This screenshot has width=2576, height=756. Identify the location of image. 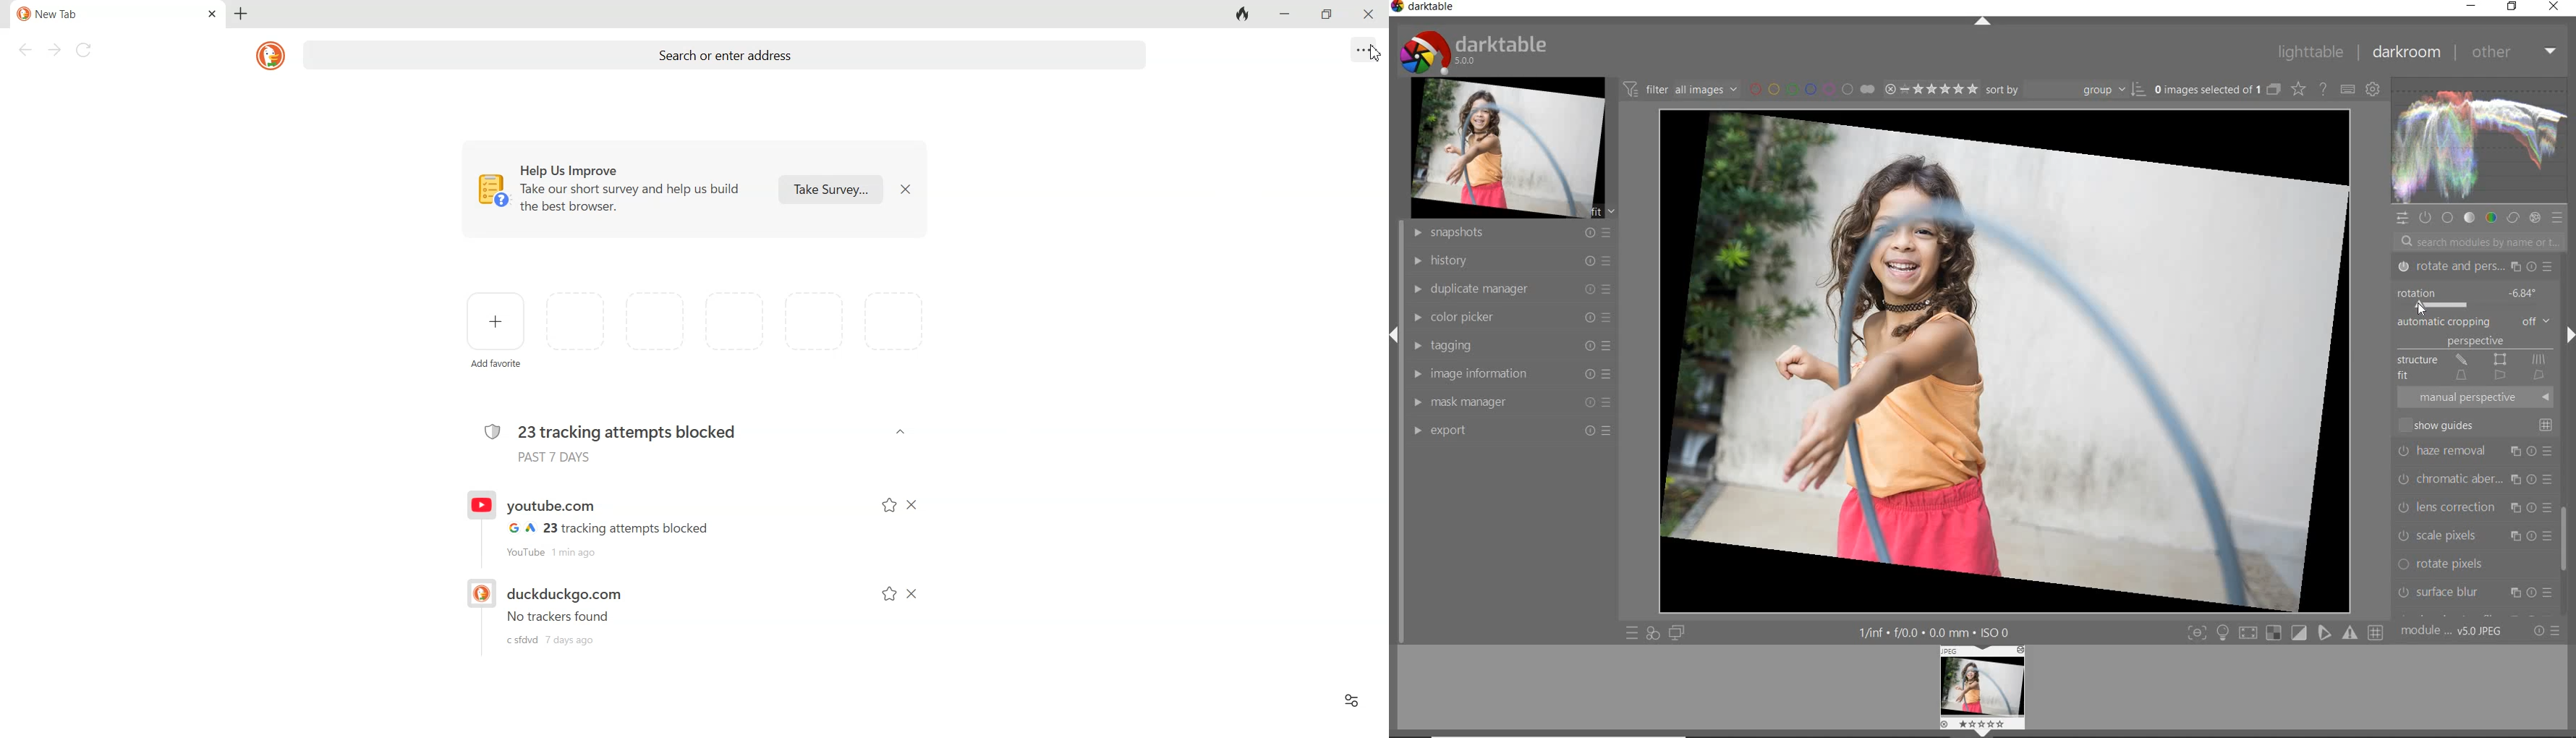
(1508, 148).